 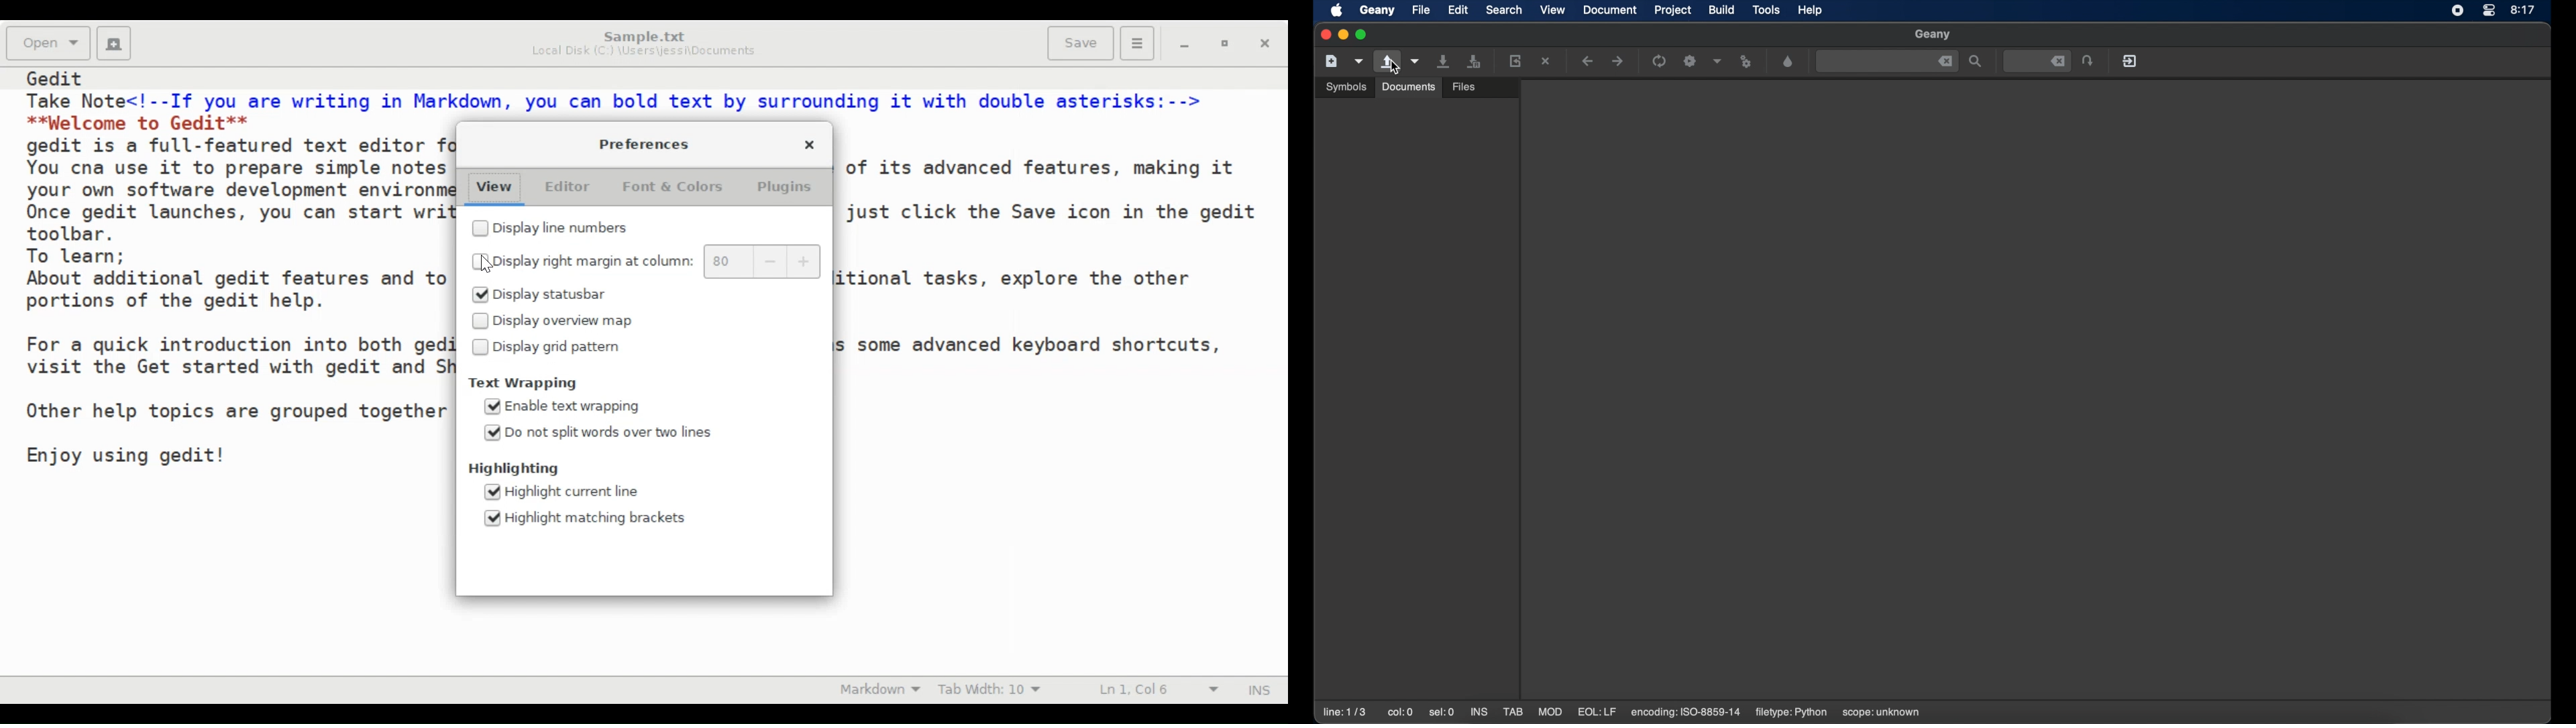 What do you see at coordinates (526, 385) in the screenshot?
I see `Text Wrapping` at bounding box center [526, 385].